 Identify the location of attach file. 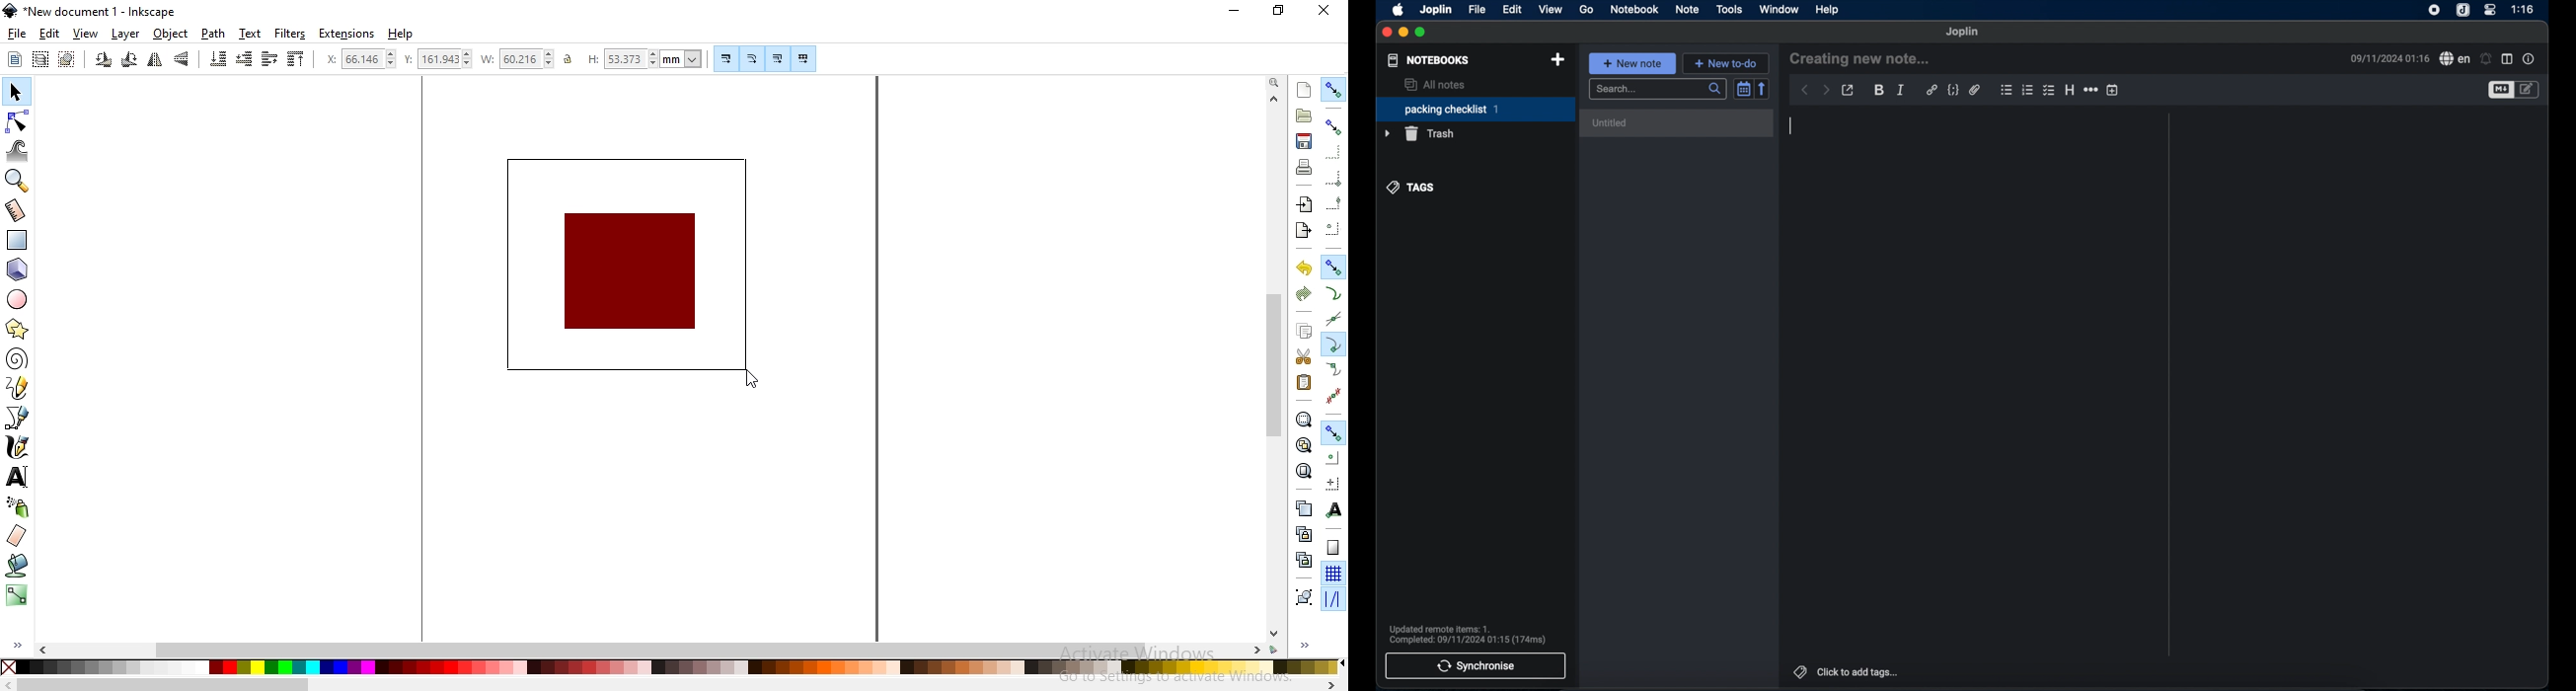
(1974, 90).